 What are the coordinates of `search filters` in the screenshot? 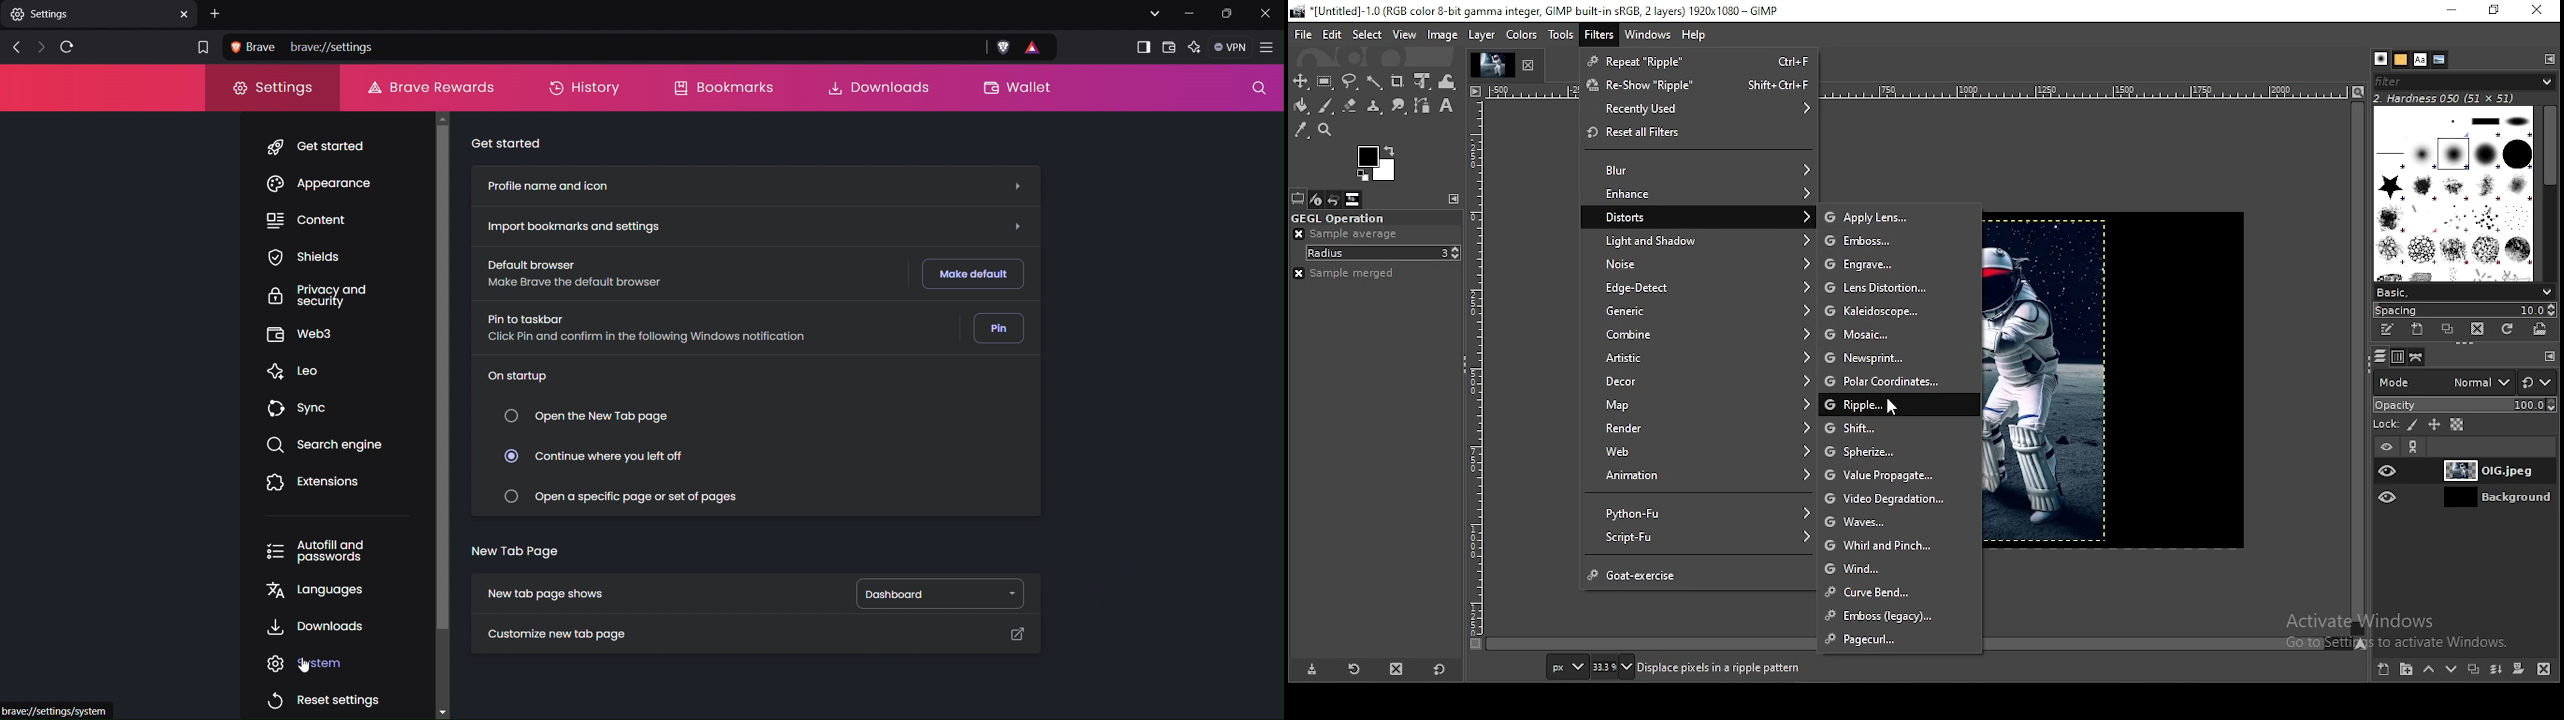 It's located at (2465, 80).